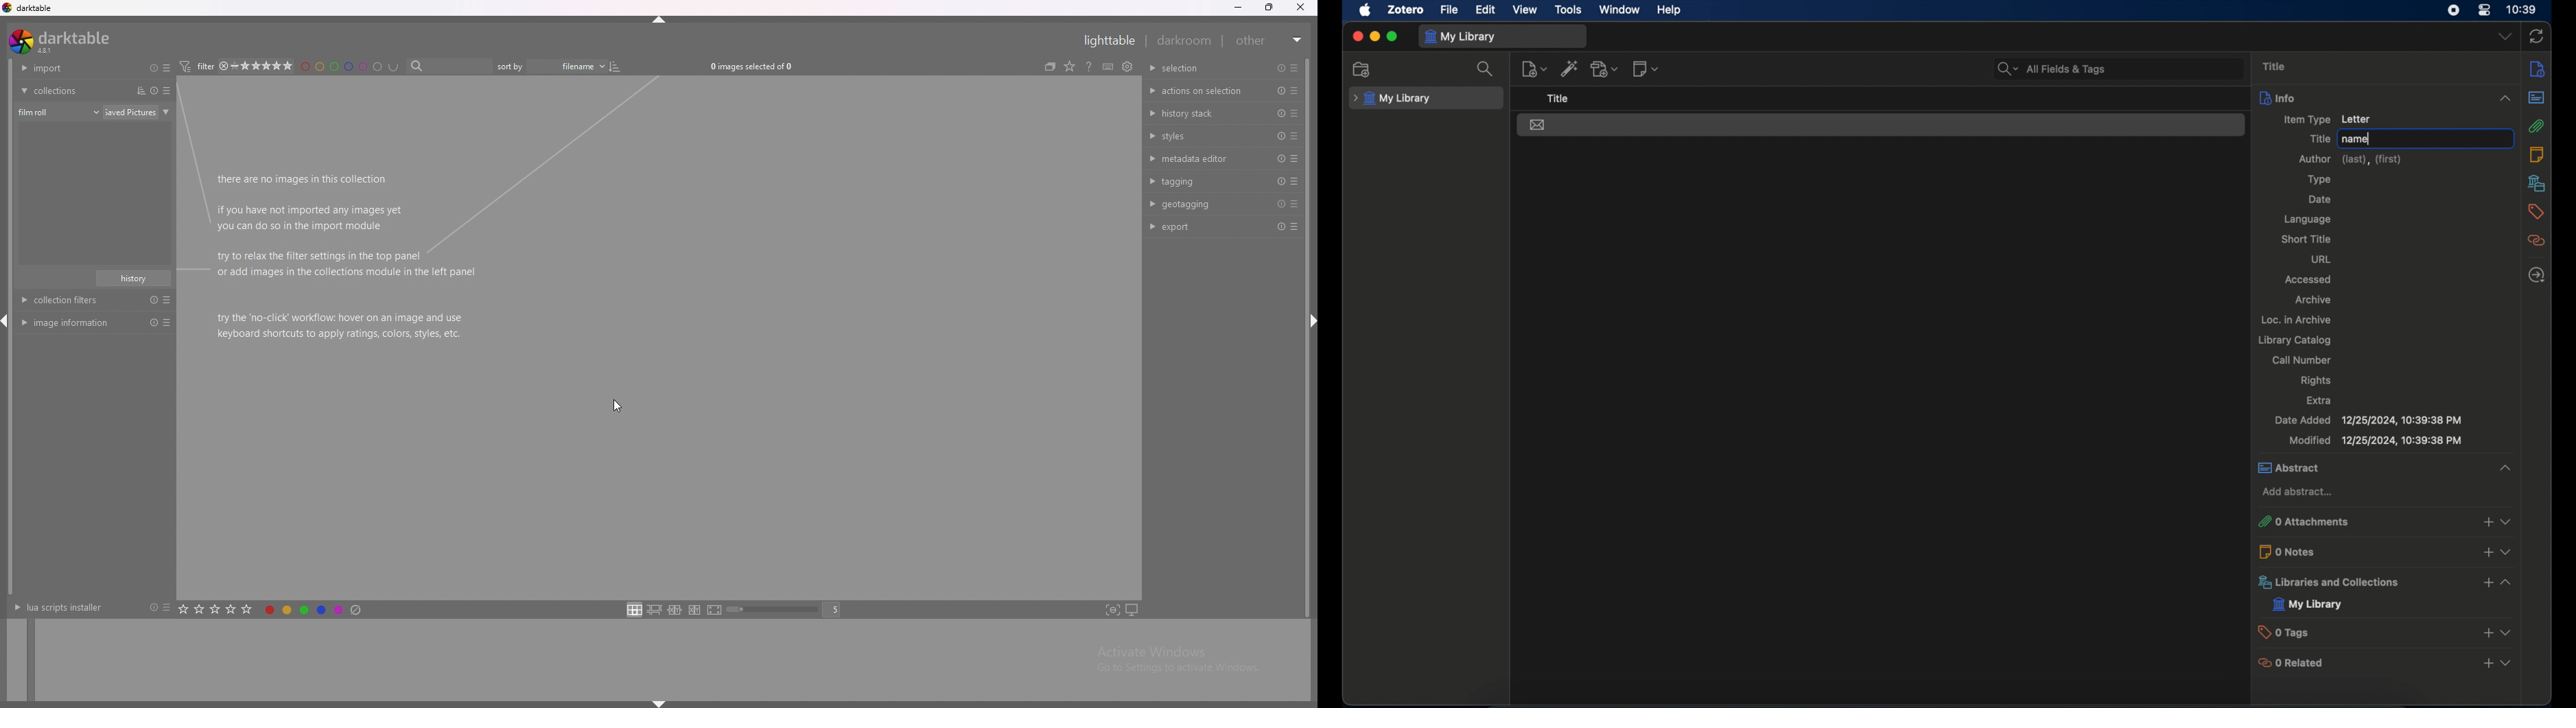  Describe the element at coordinates (2312, 219) in the screenshot. I see `language` at that location.